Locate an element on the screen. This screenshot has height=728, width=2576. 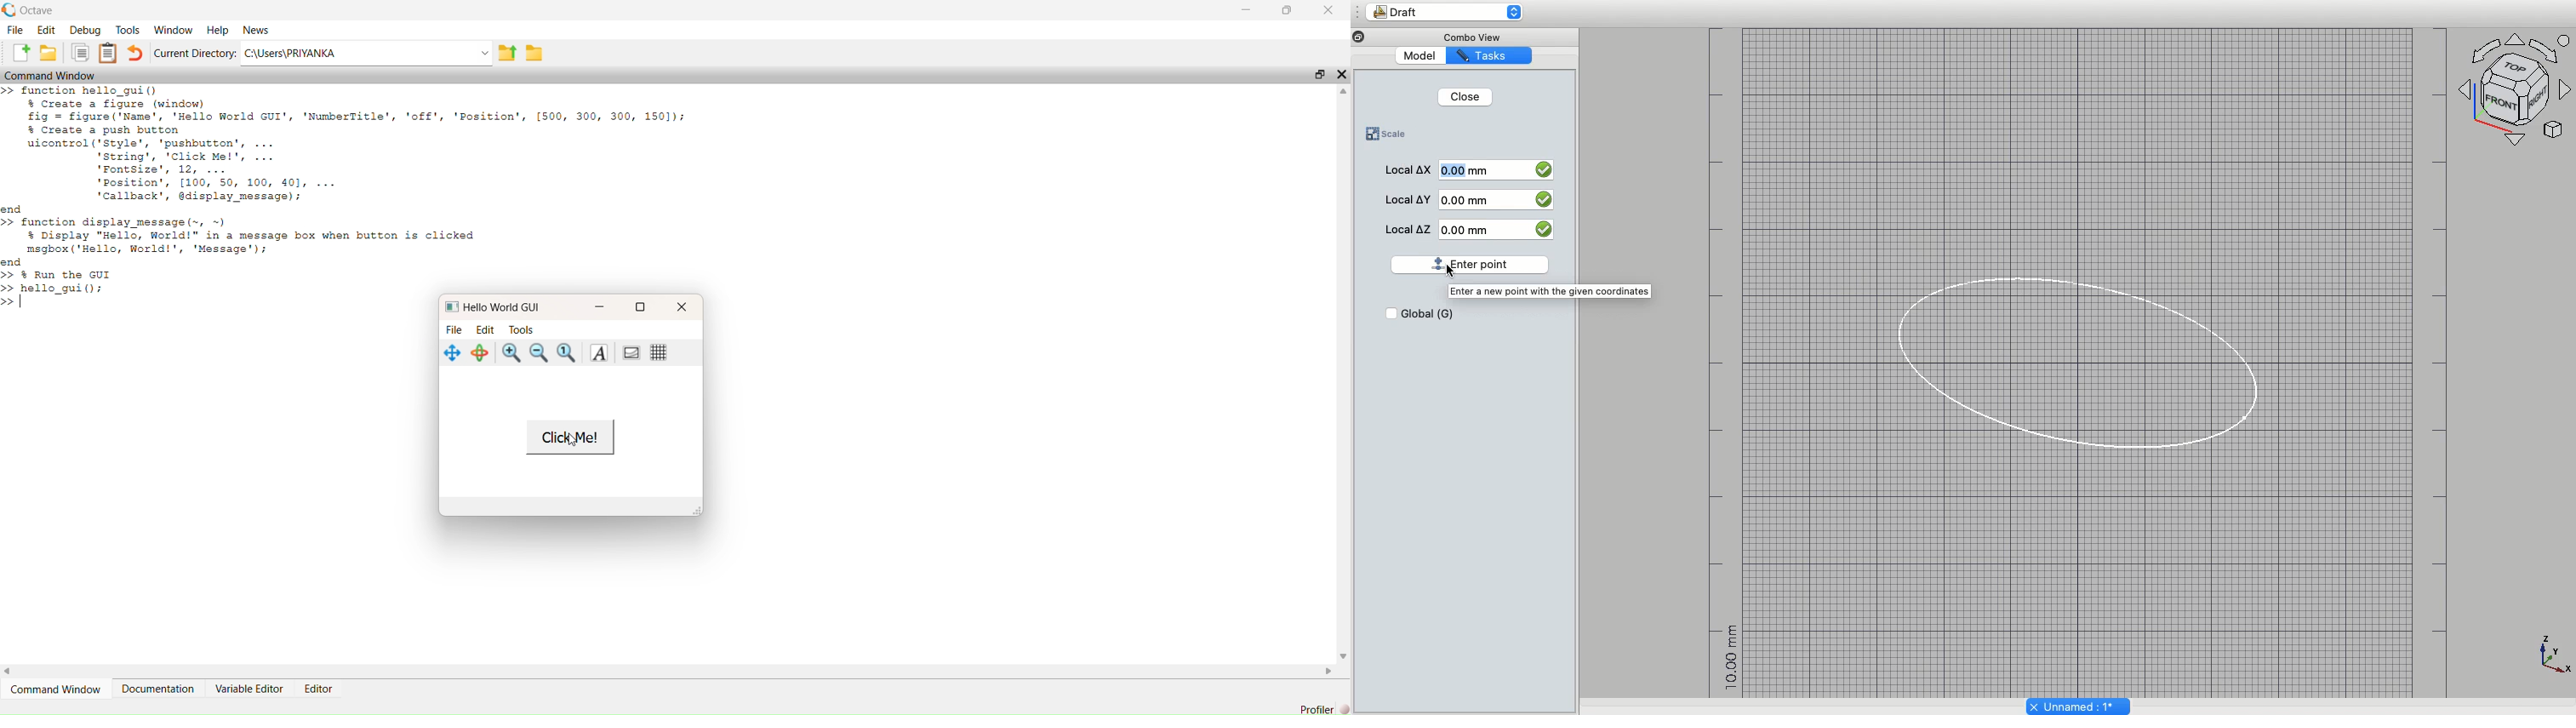
Close is located at coordinates (1465, 97).